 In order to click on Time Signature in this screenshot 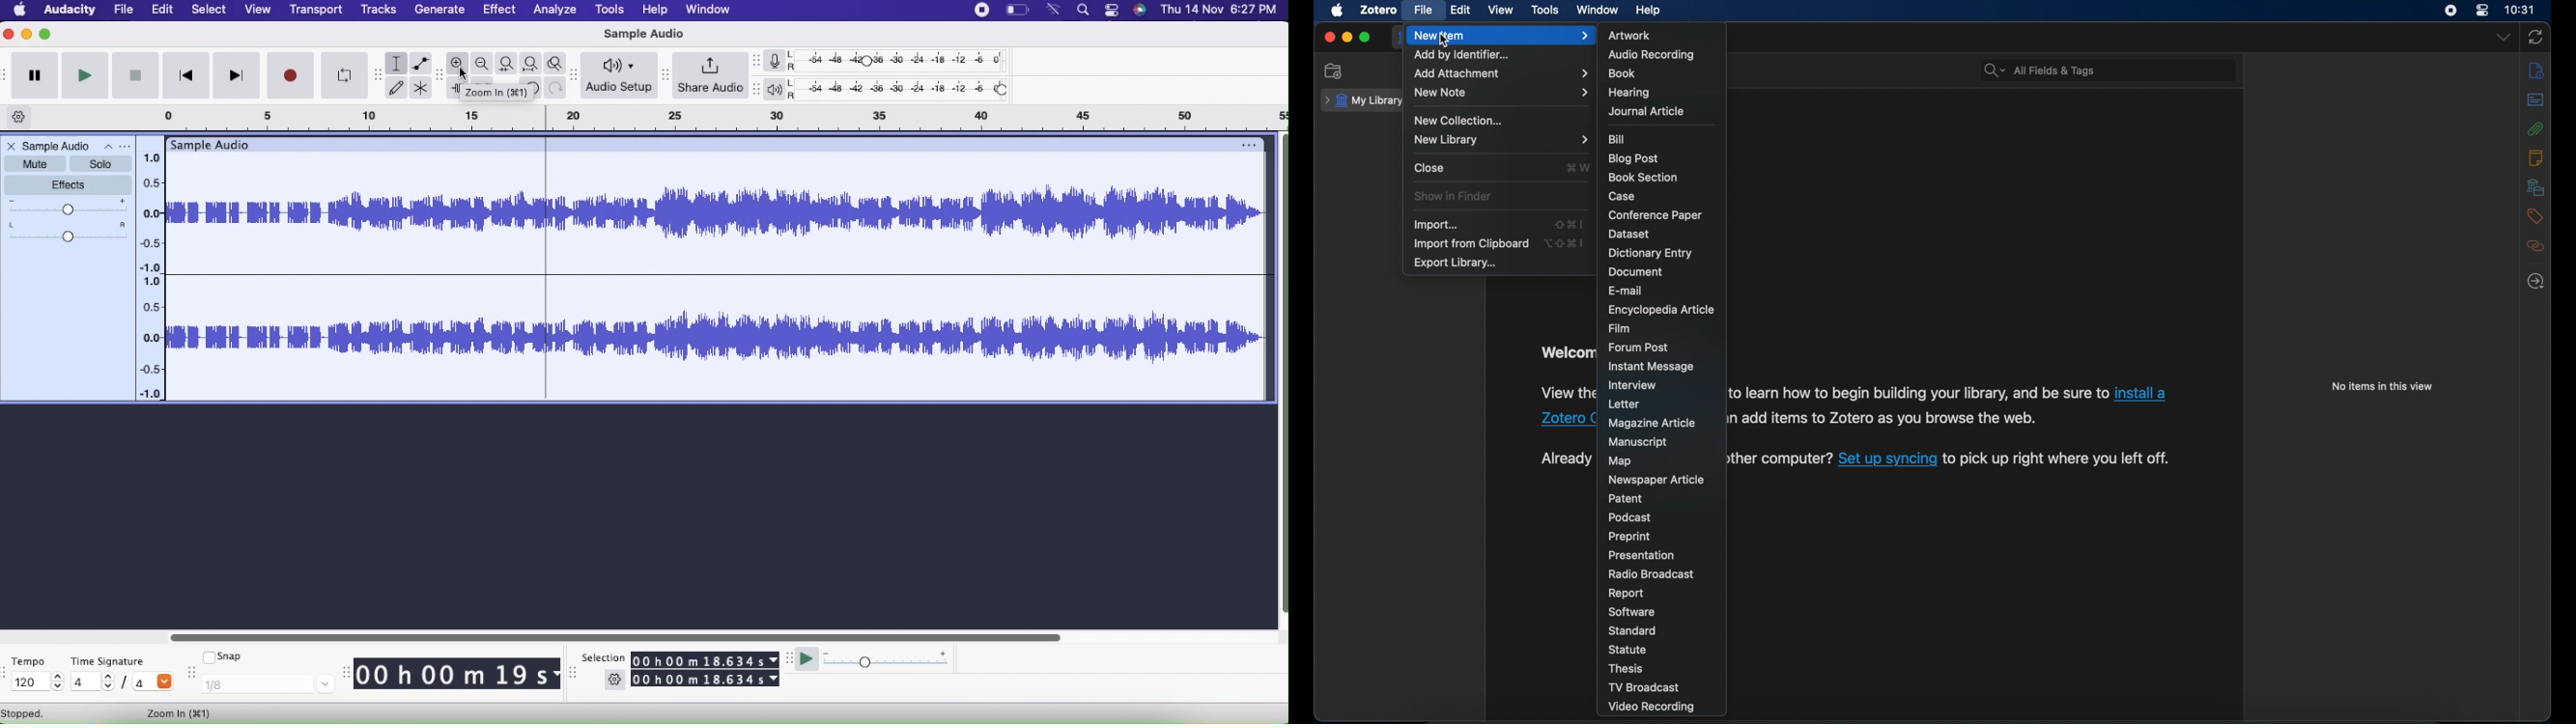, I will do `click(107, 661)`.